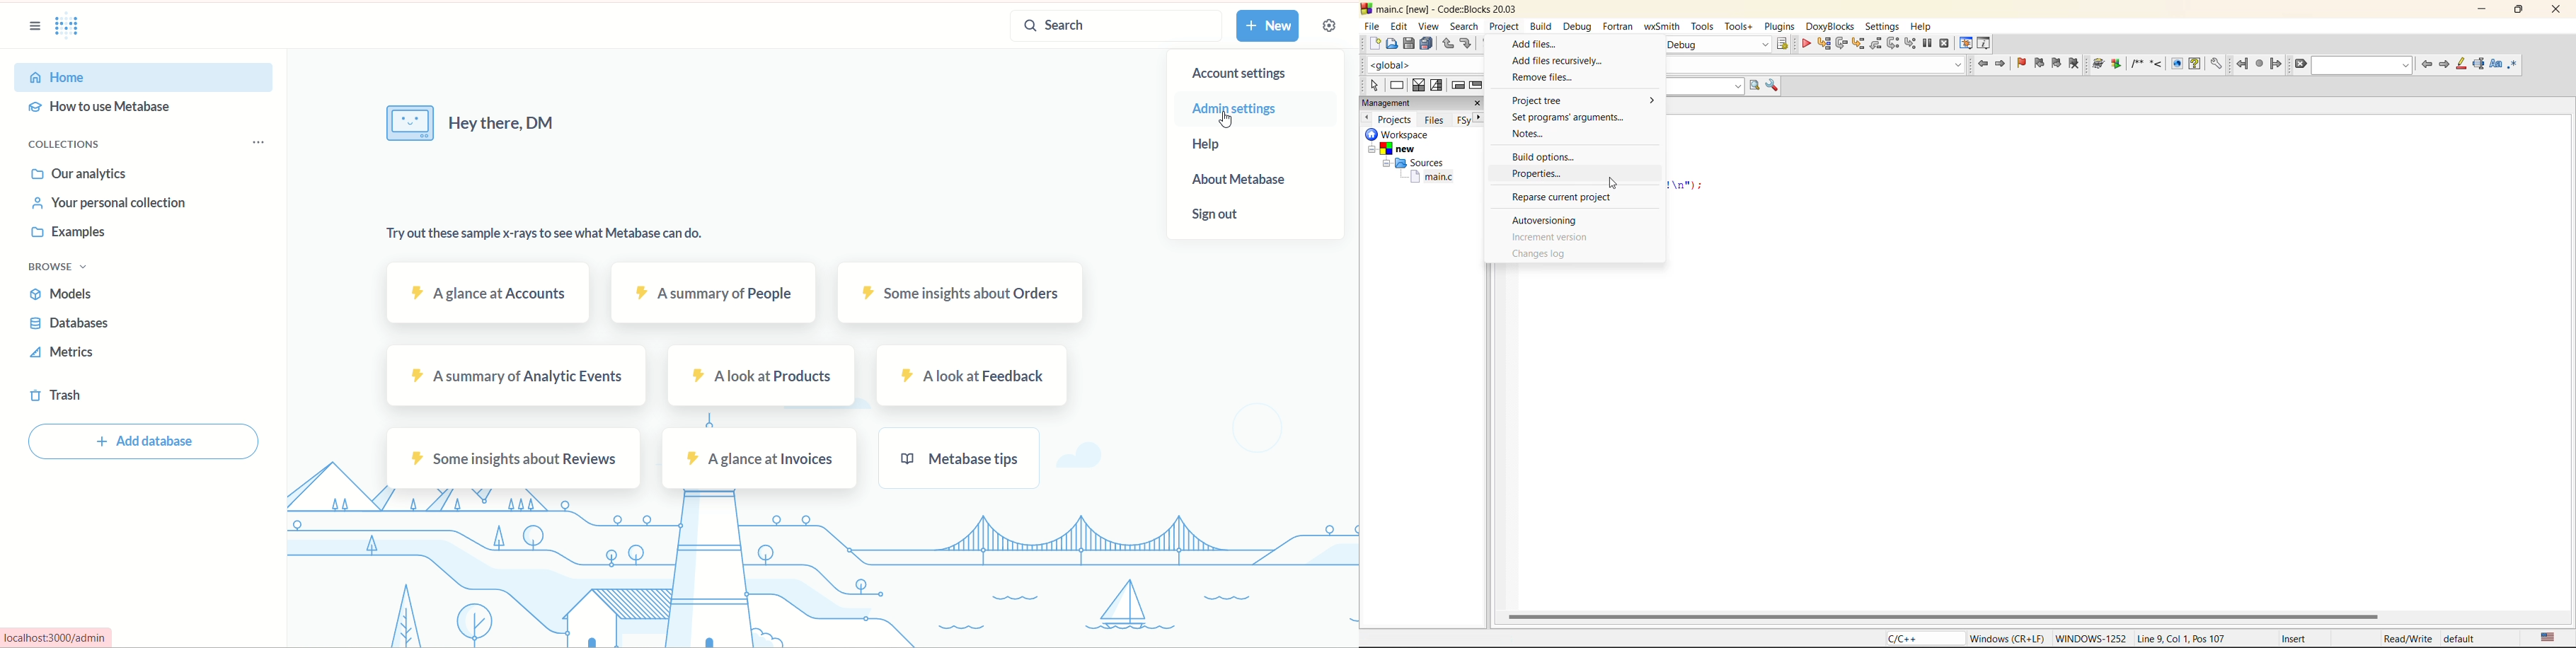 The width and height of the screenshot is (2576, 672). I want to click on entry condition loop, so click(1457, 86).